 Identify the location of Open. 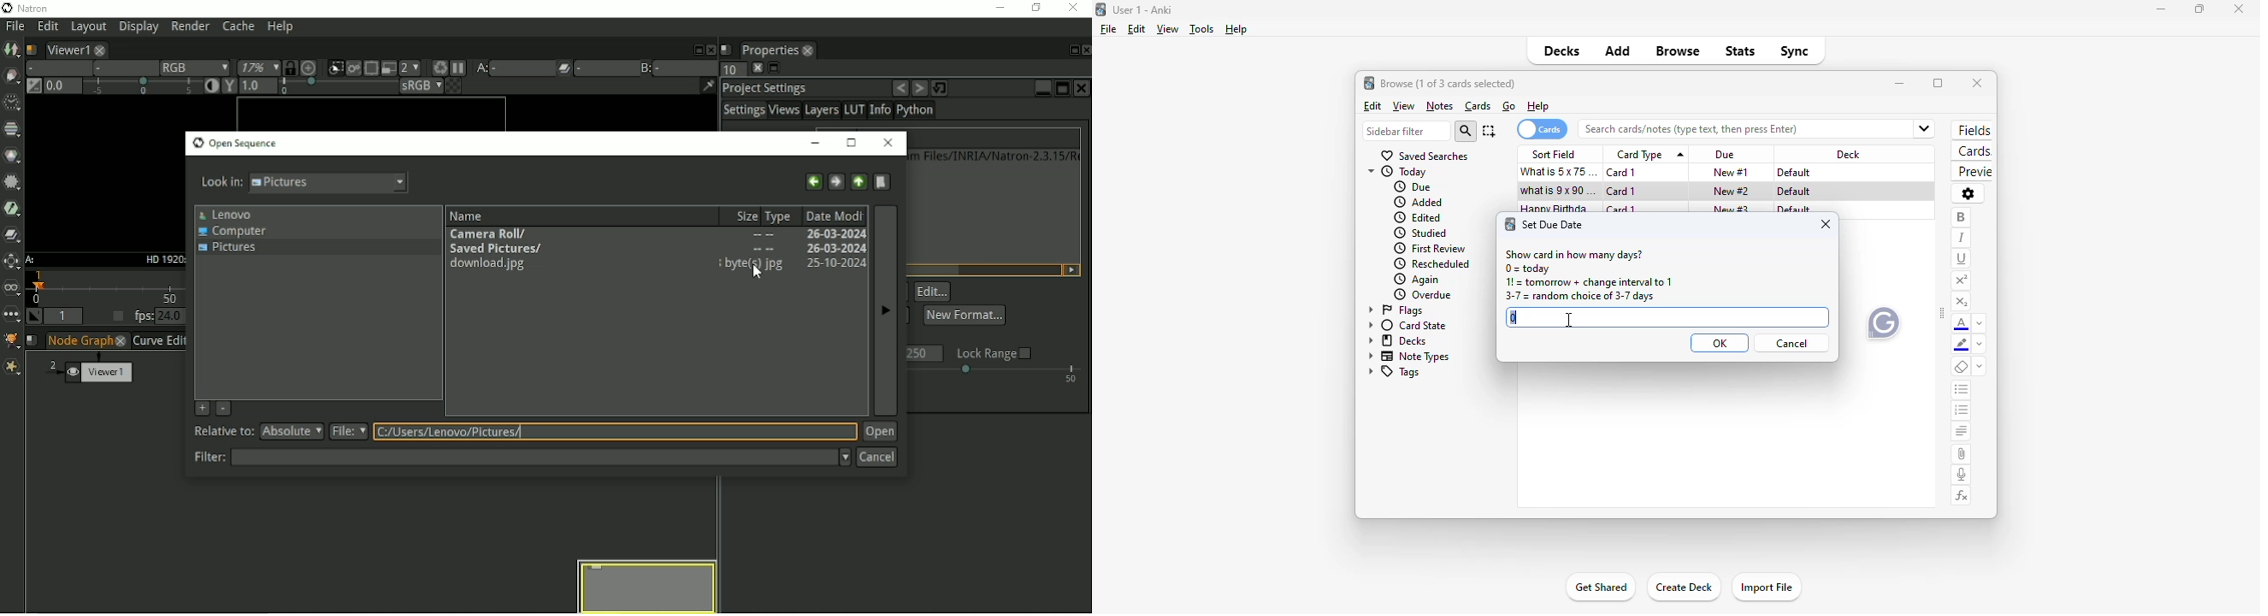
(880, 432).